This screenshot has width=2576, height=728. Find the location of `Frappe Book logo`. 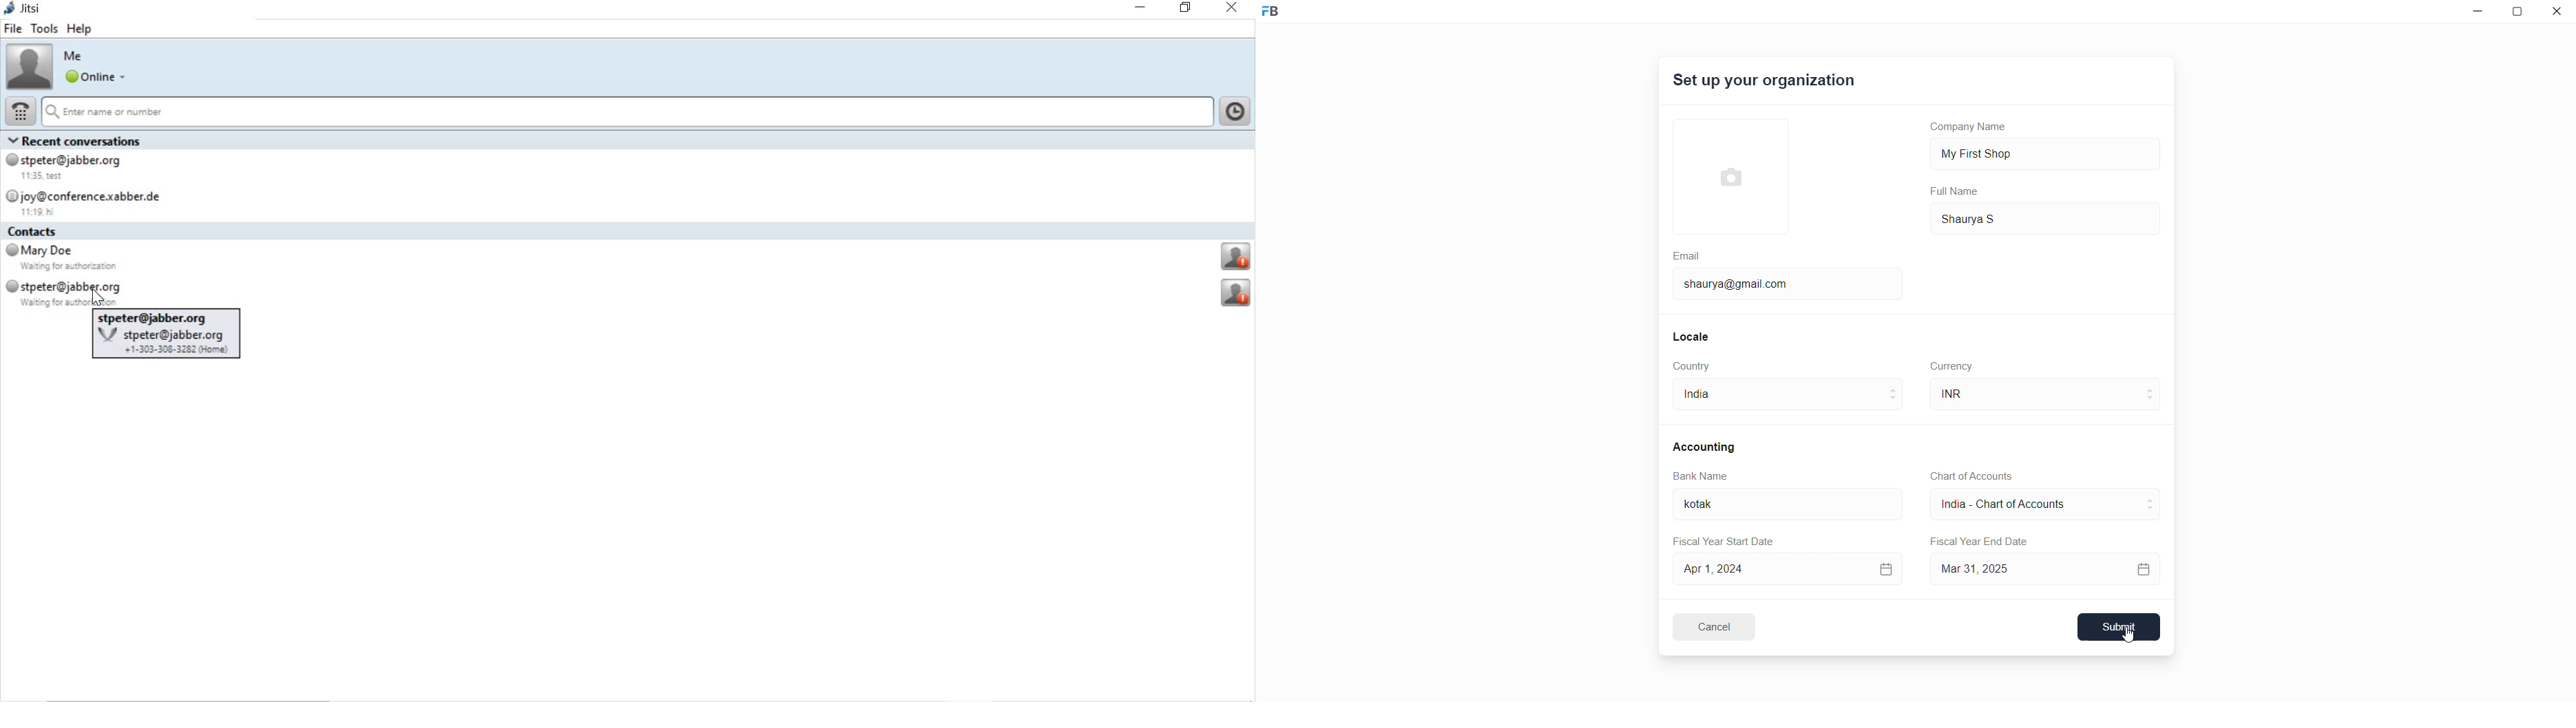

Frappe Book logo is located at coordinates (1282, 17).